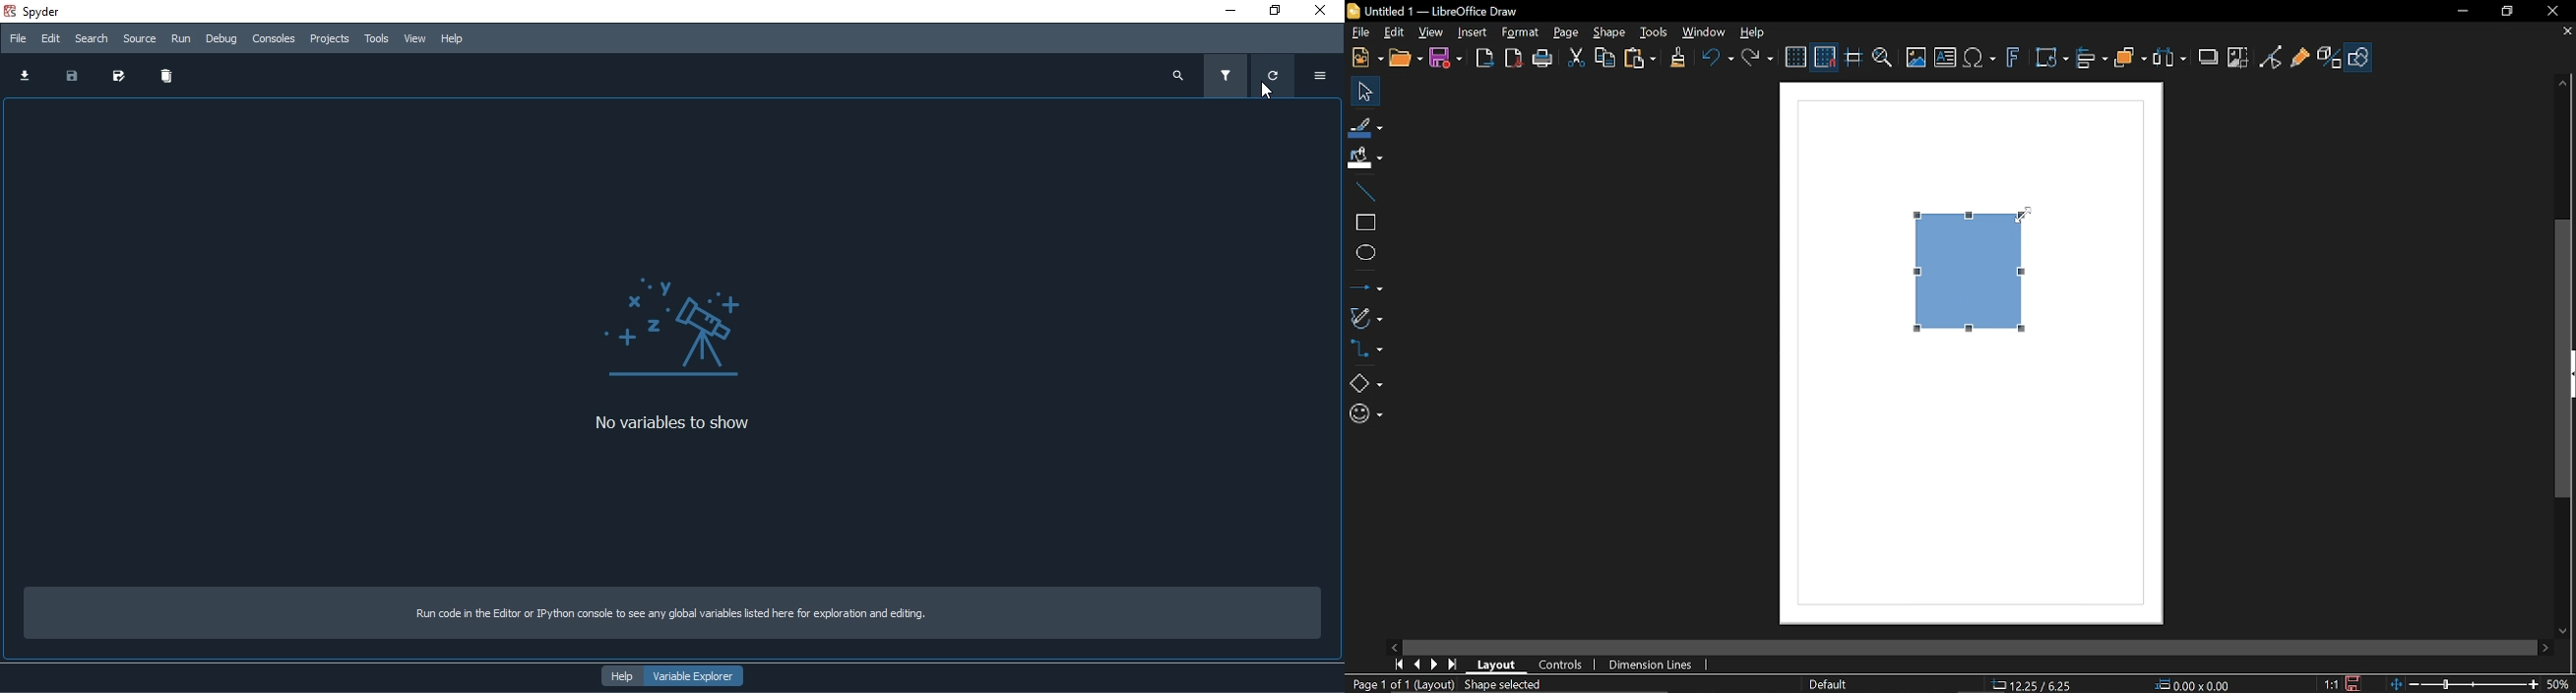 Image resolution: width=2576 pixels, height=700 pixels. I want to click on filter, so click(1225, 77).